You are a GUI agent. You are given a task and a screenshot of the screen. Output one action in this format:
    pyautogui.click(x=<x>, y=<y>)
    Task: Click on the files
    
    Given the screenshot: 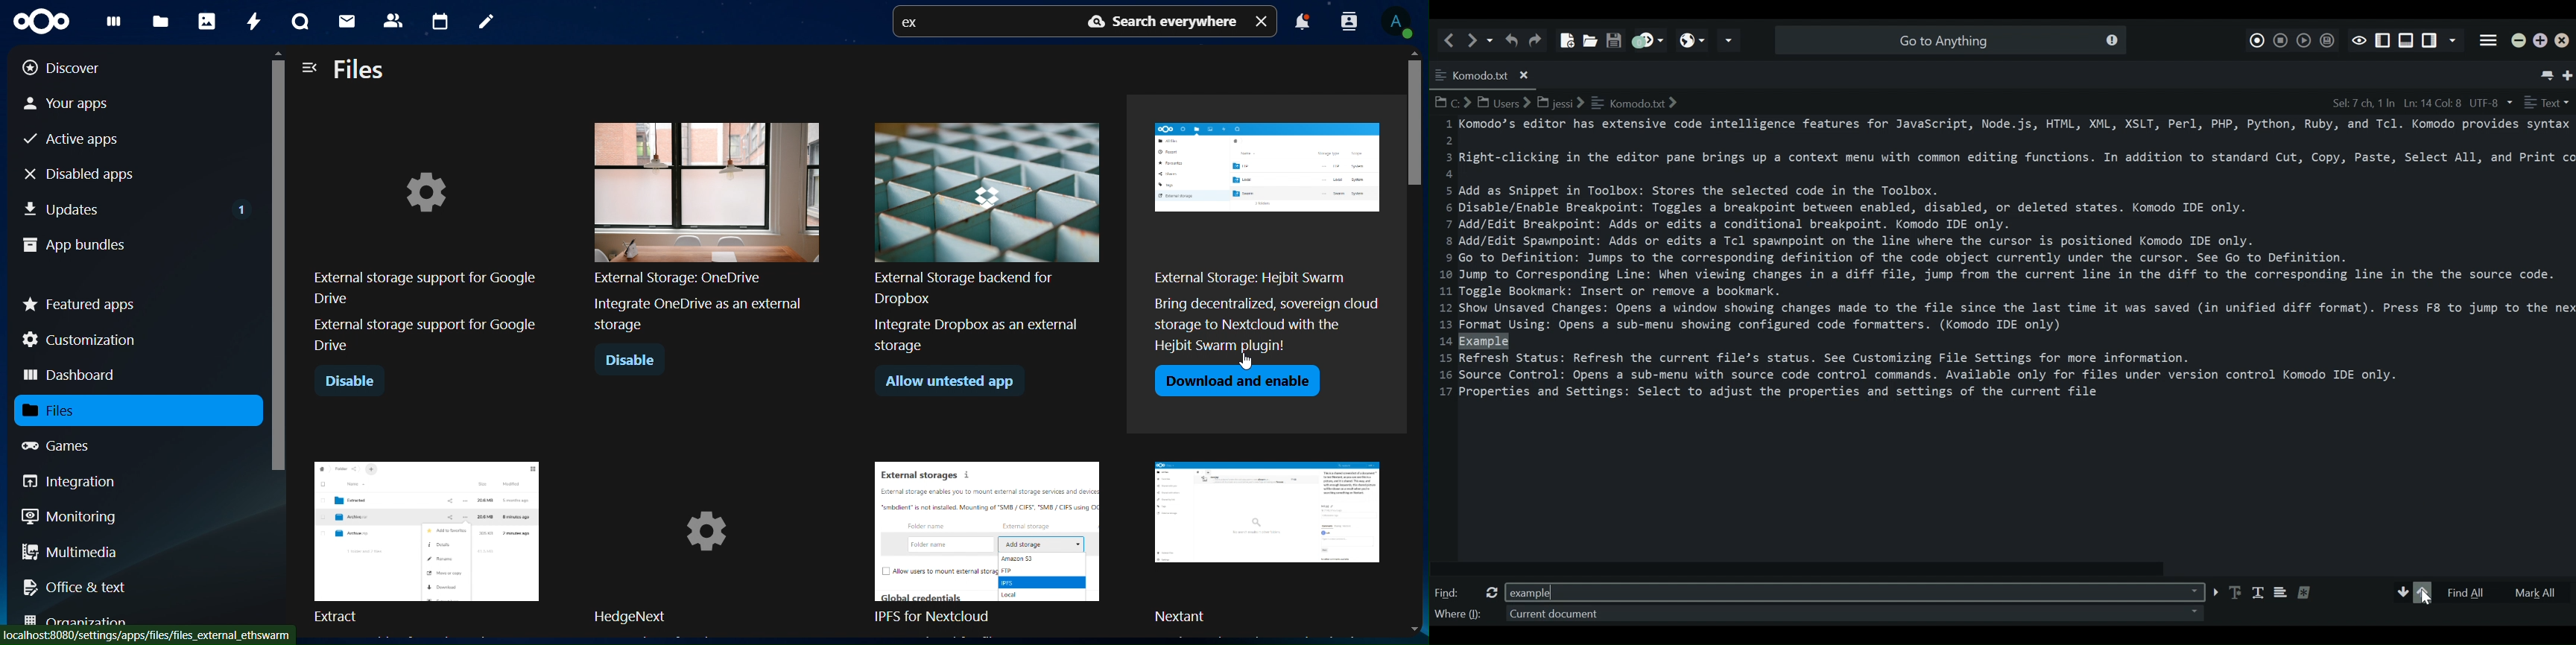 What is the action you would take?
    pyautogui.click(x=69, y=410)
    